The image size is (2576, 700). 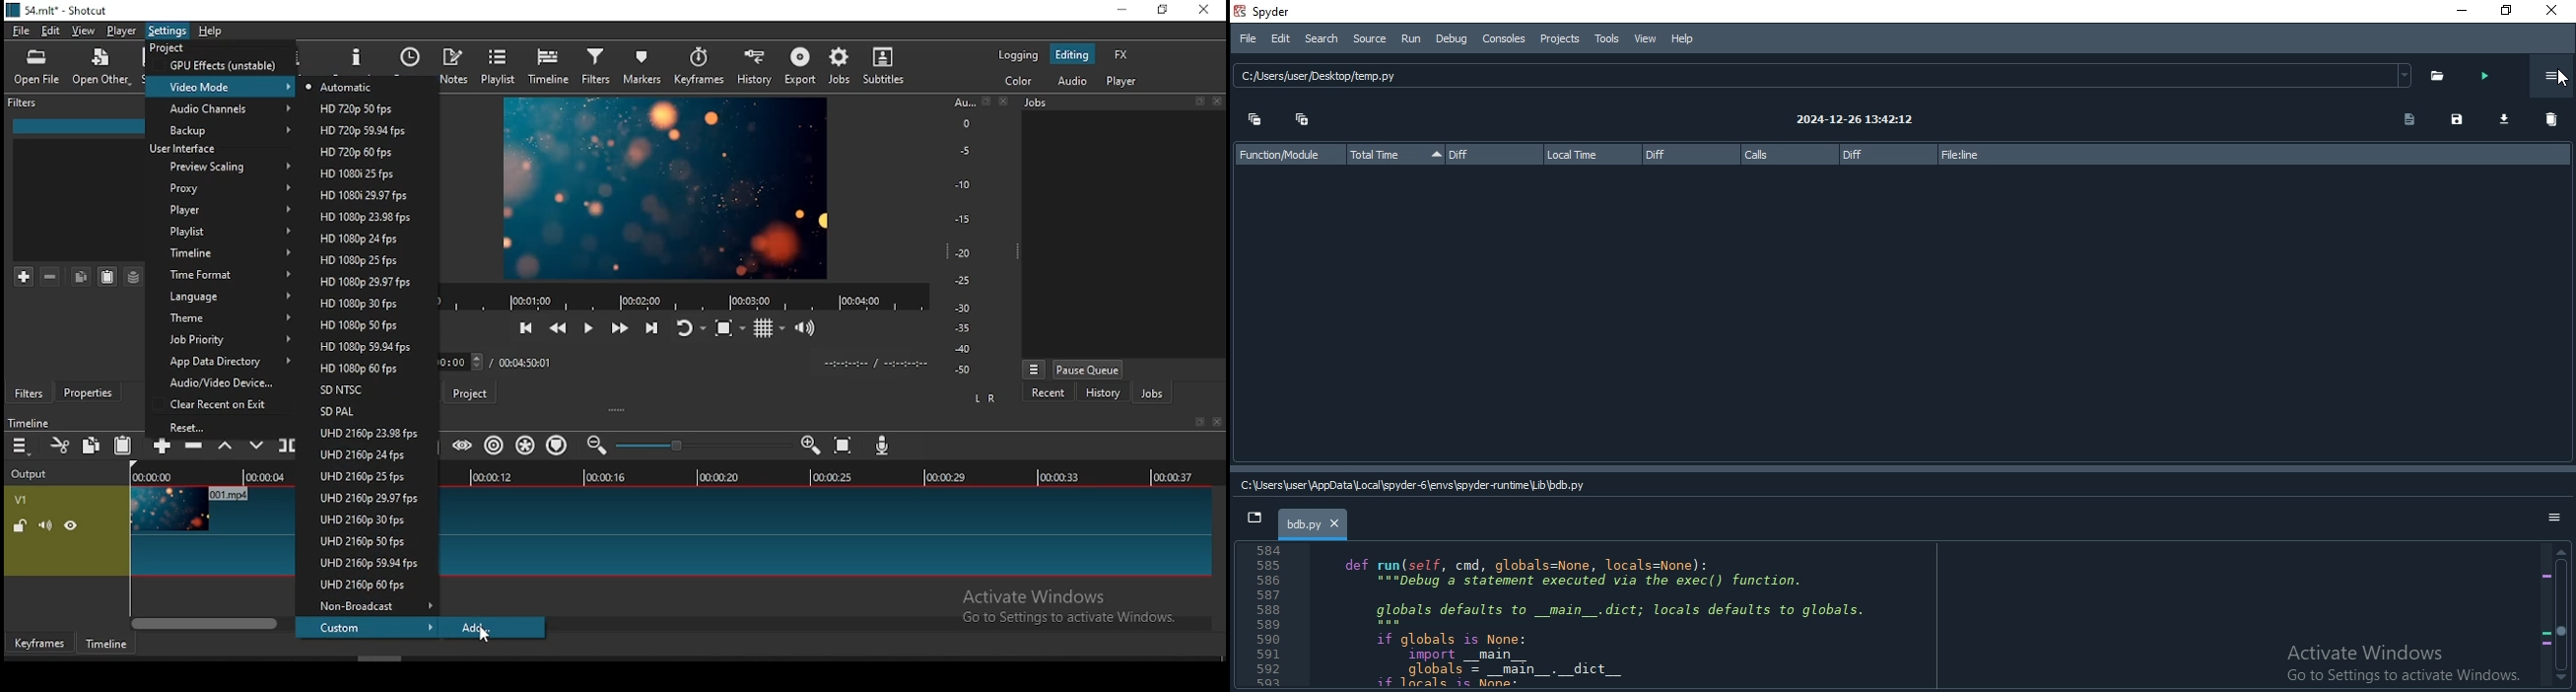 I want to click on image, so click(x=662, y=187).